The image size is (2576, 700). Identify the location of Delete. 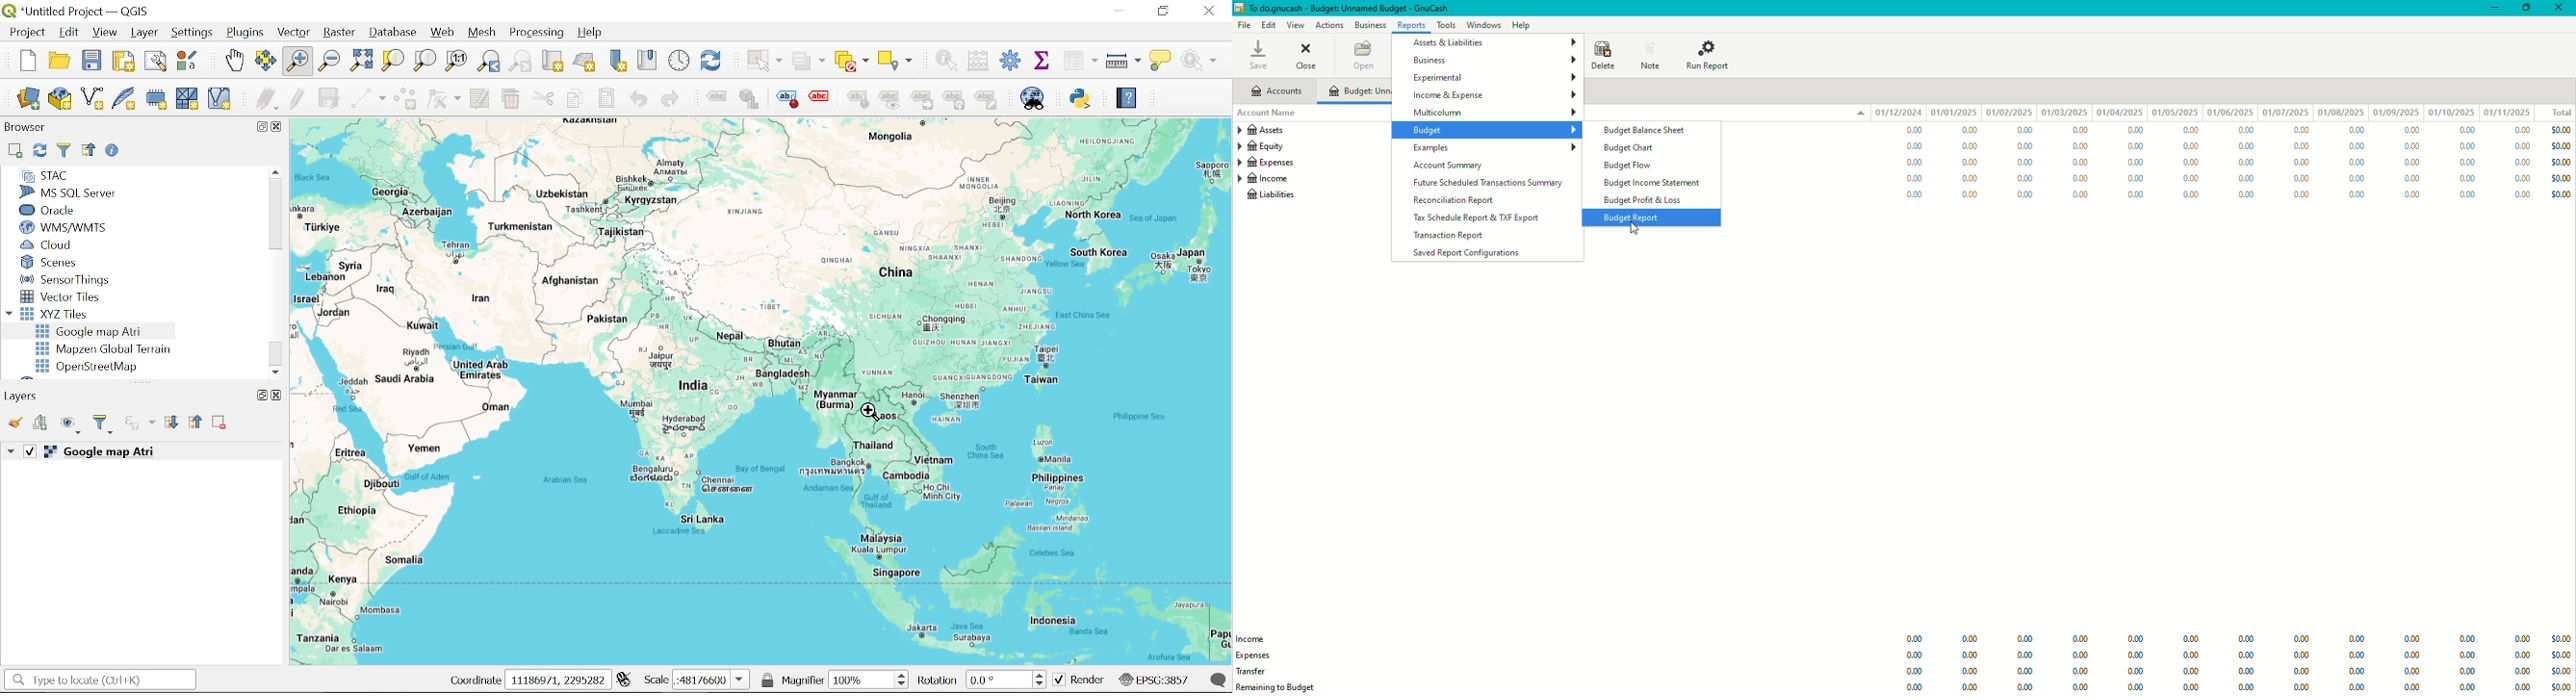
(1602, 54).